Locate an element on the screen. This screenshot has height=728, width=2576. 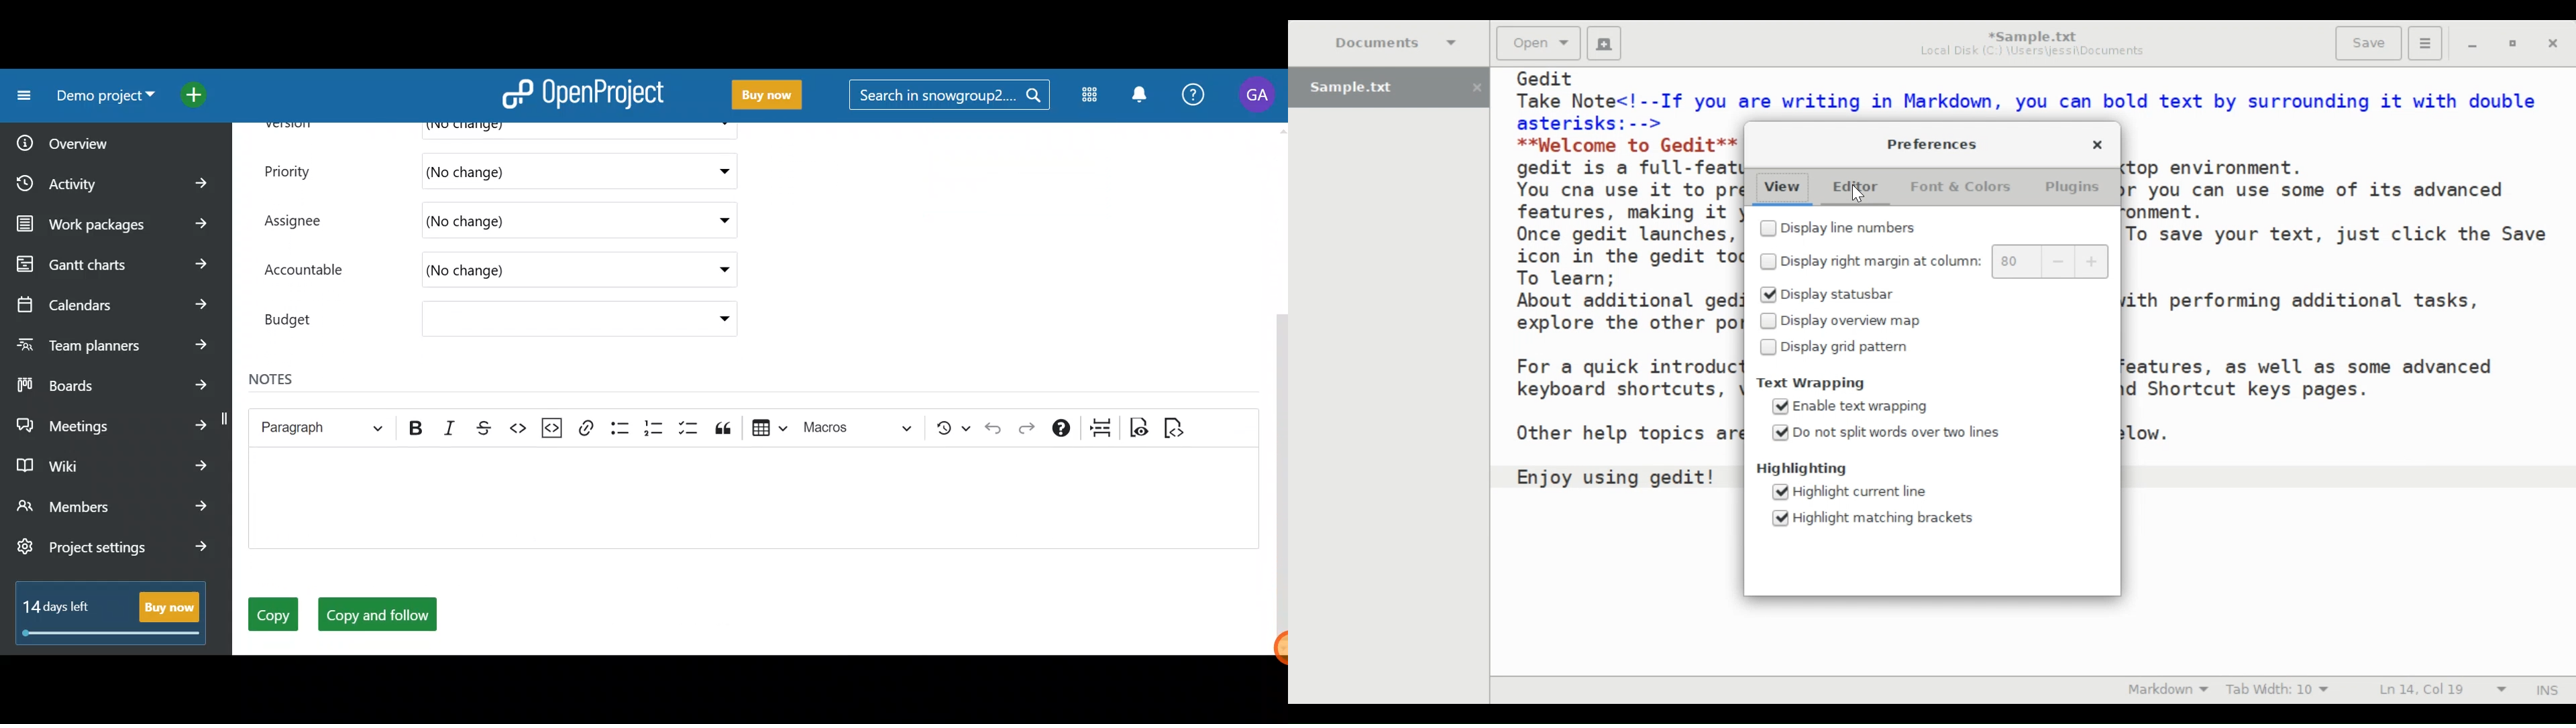
Insert code snippet is located at coordinates (549, 428).